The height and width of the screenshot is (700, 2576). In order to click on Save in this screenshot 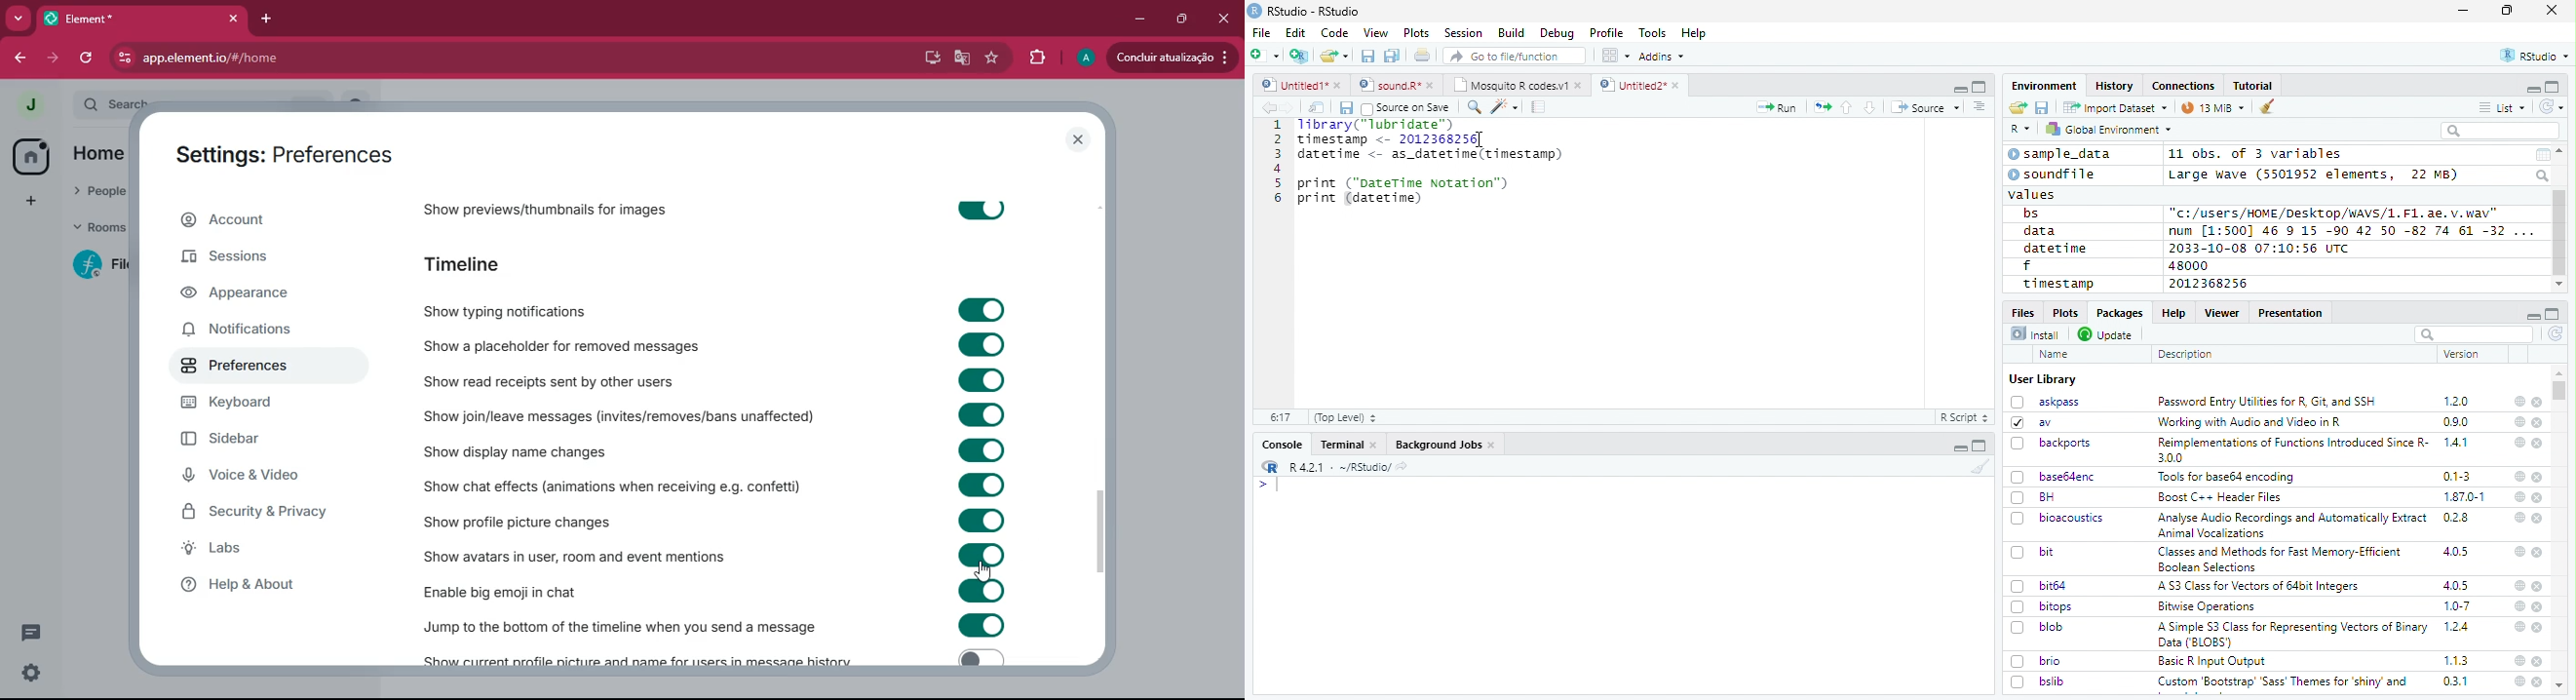, I will do `click(2043, 108)`.